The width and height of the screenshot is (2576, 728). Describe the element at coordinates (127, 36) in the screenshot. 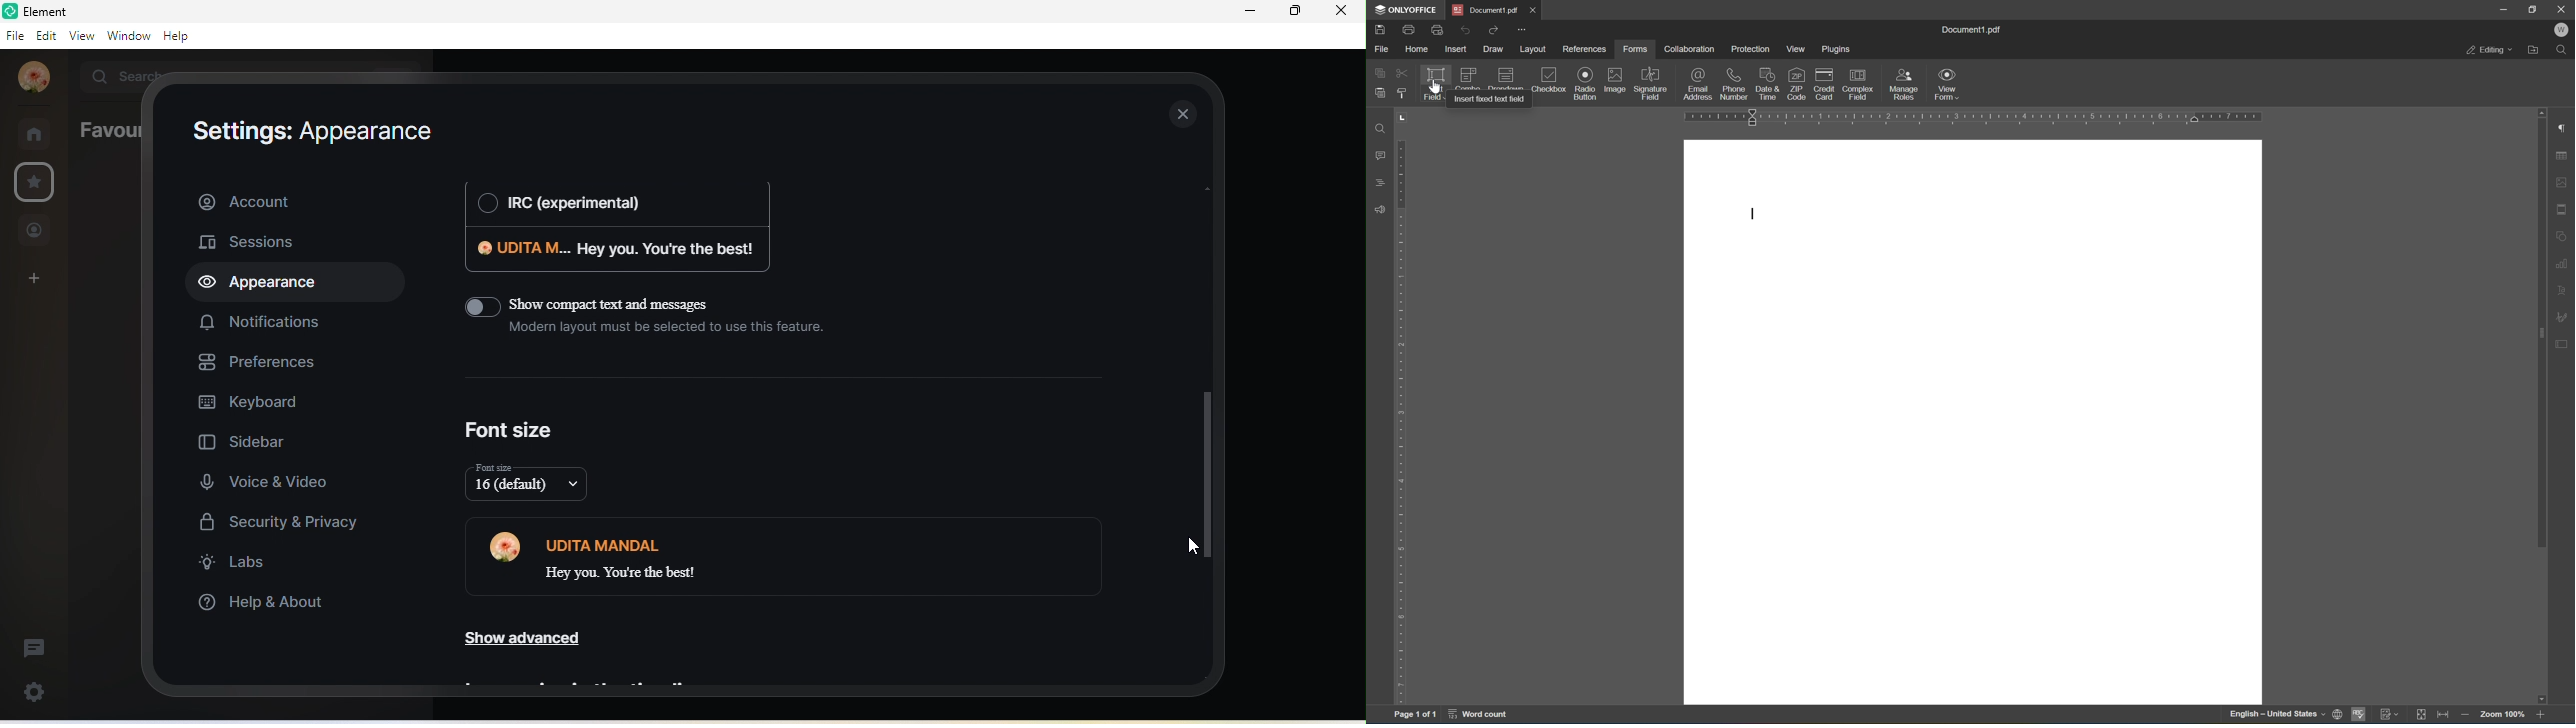

I see `window` at that location.